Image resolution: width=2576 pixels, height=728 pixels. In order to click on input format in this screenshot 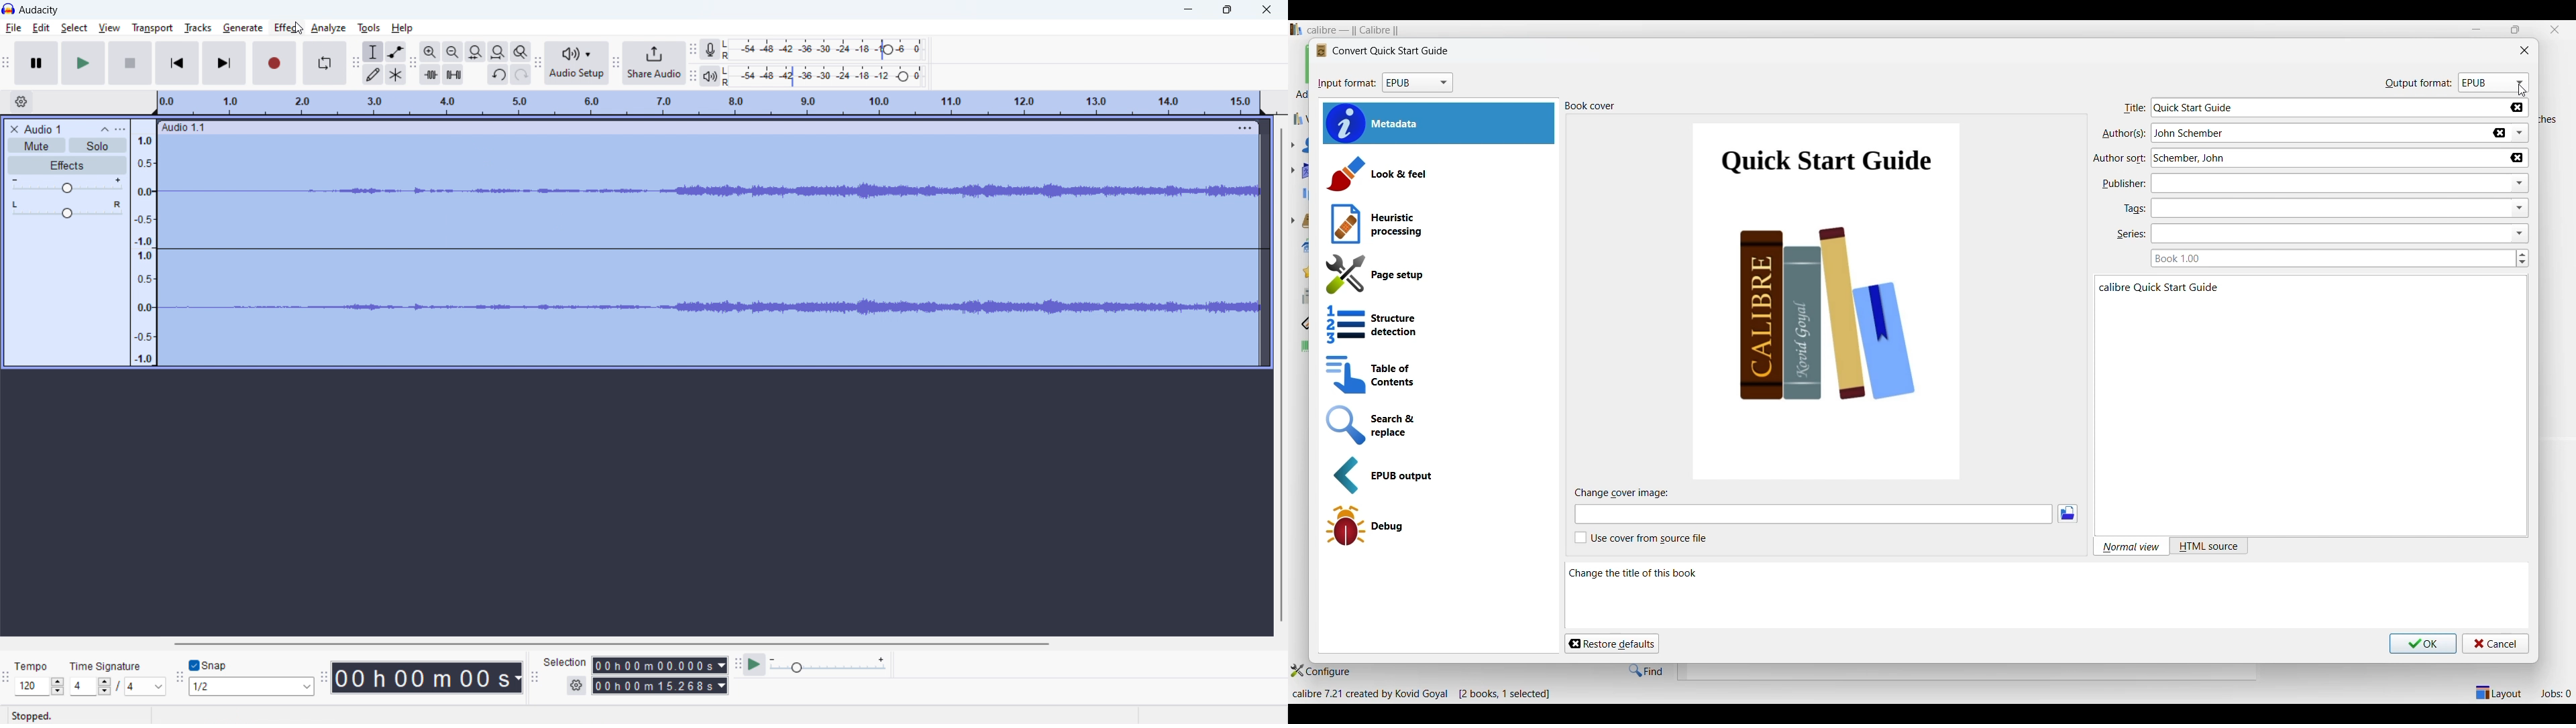, I will do `click(1346, 85)`.